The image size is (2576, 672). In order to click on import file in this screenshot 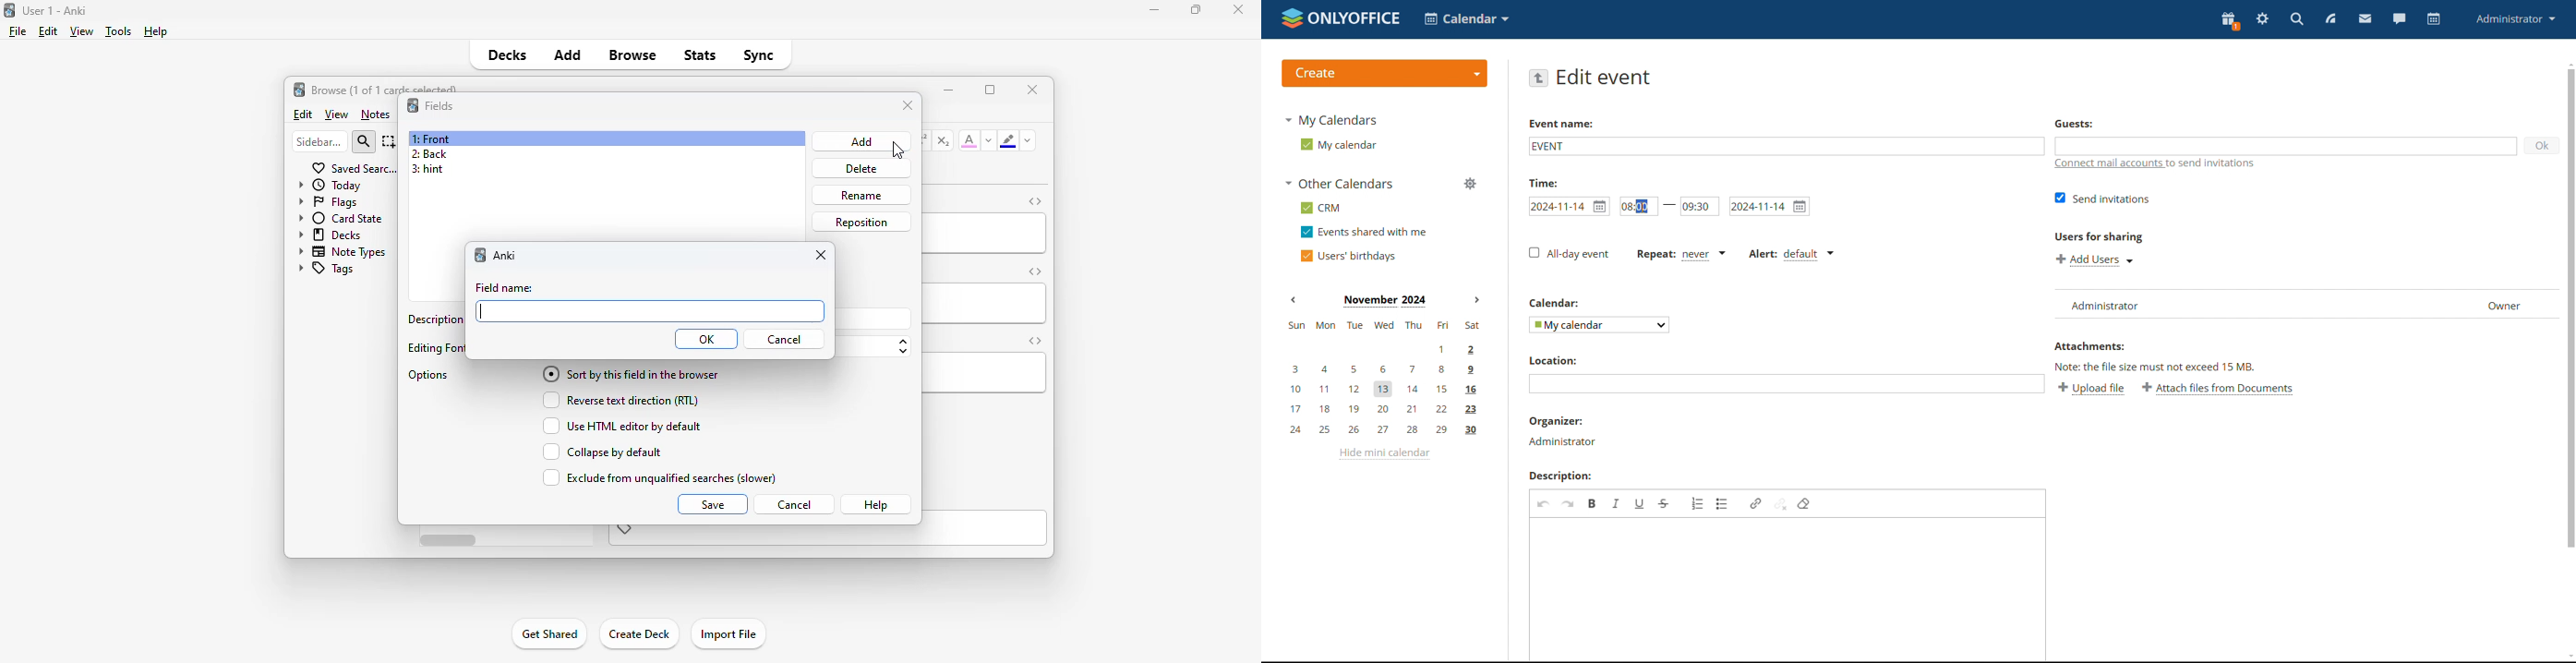, I will do `click(728, 634)`.